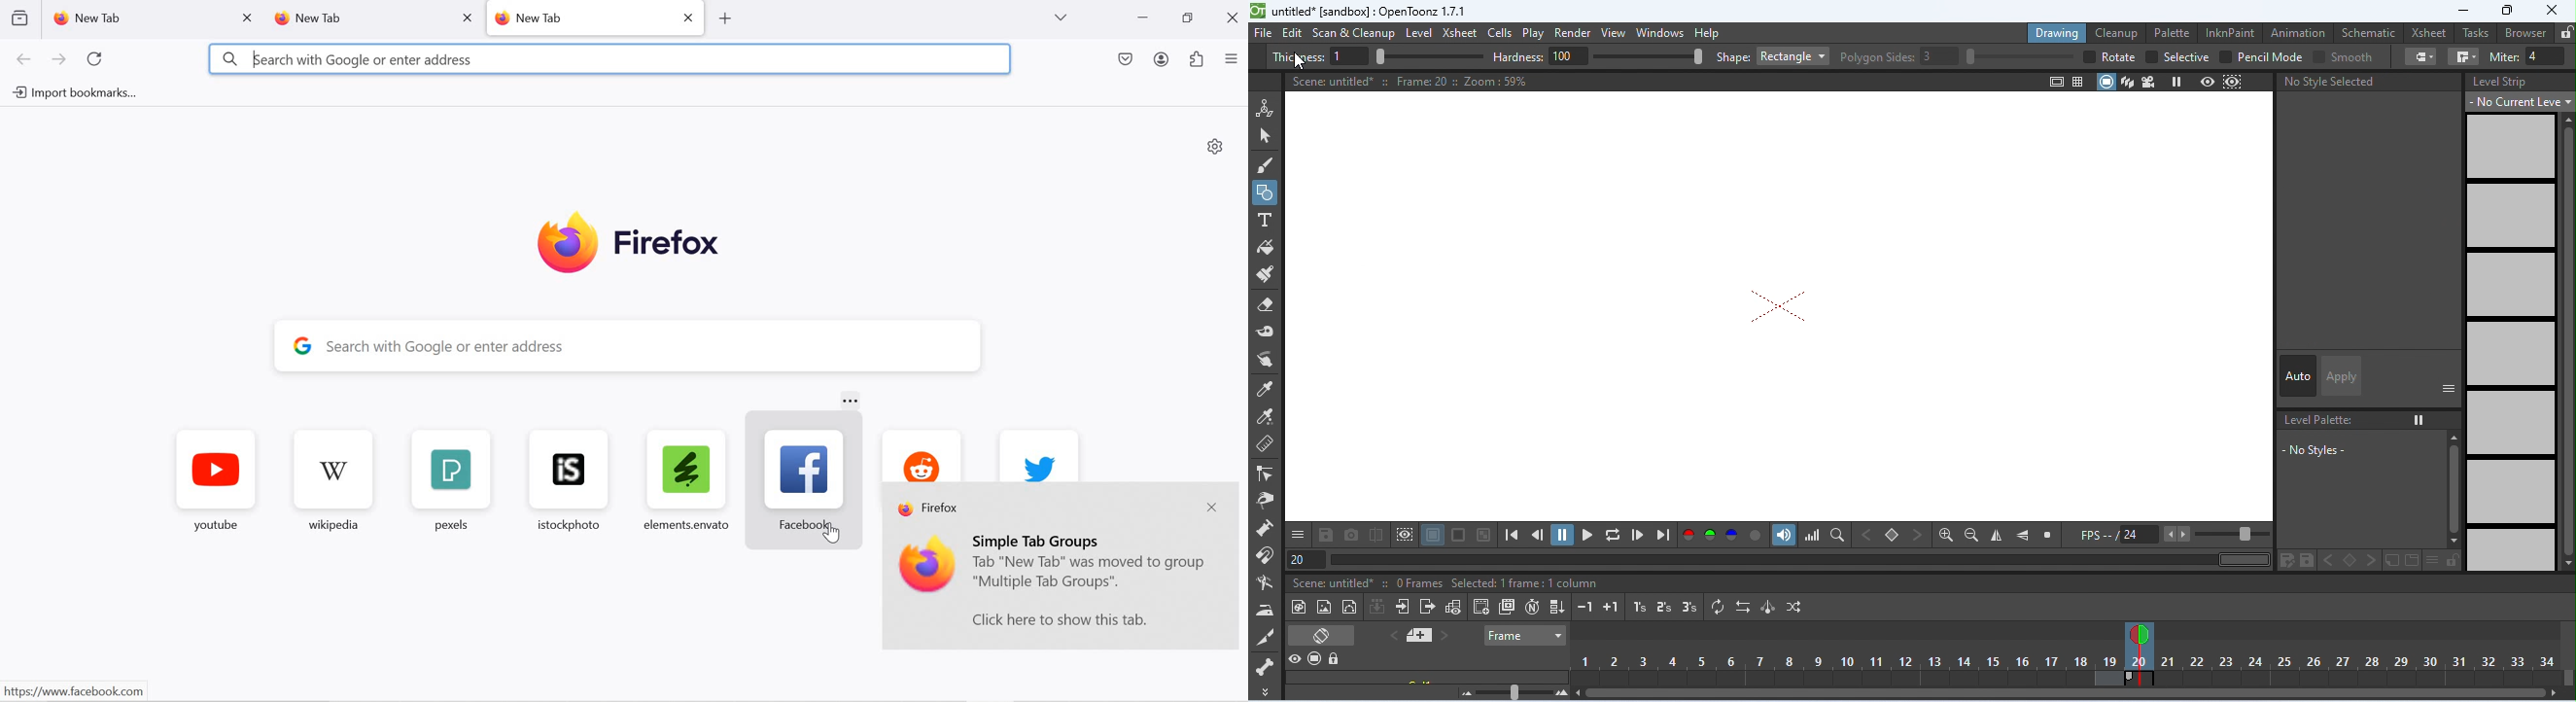 This screenshot has width=2576, height=728. I want to click on file, so click(1262, 32).